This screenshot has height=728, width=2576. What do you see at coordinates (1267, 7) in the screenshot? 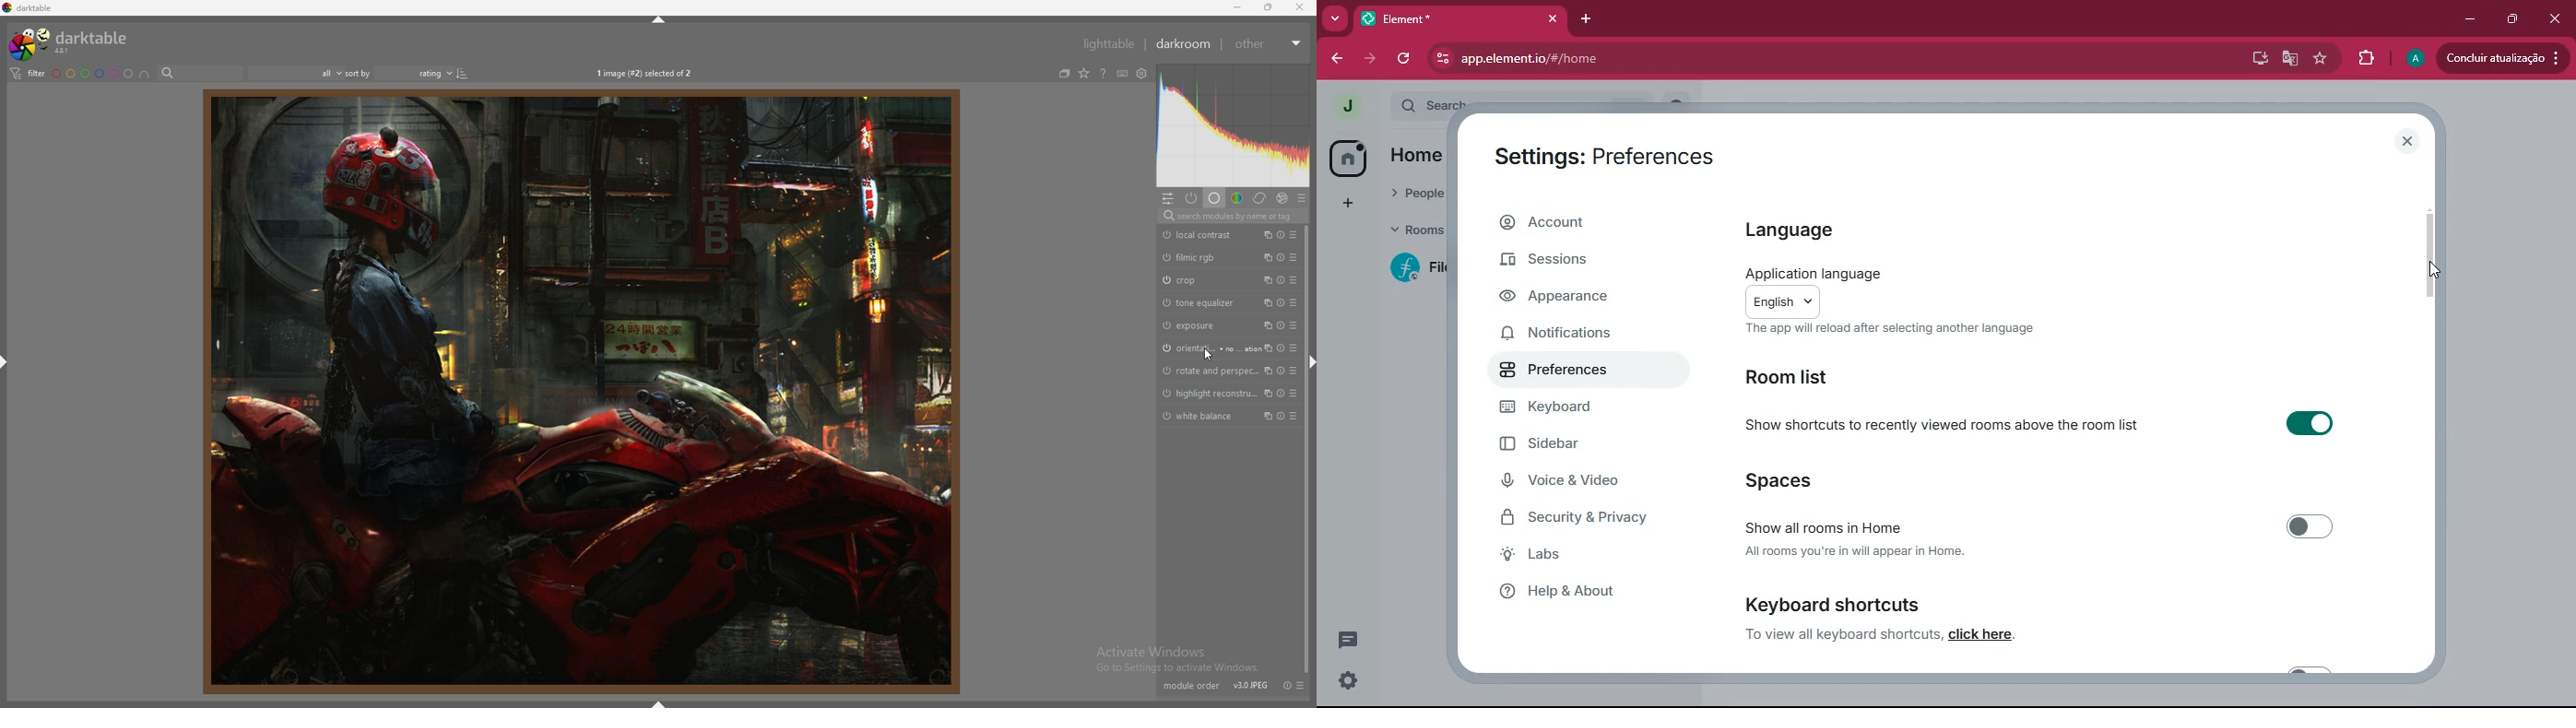
I see `resize` at bounding box center [1267, 7].